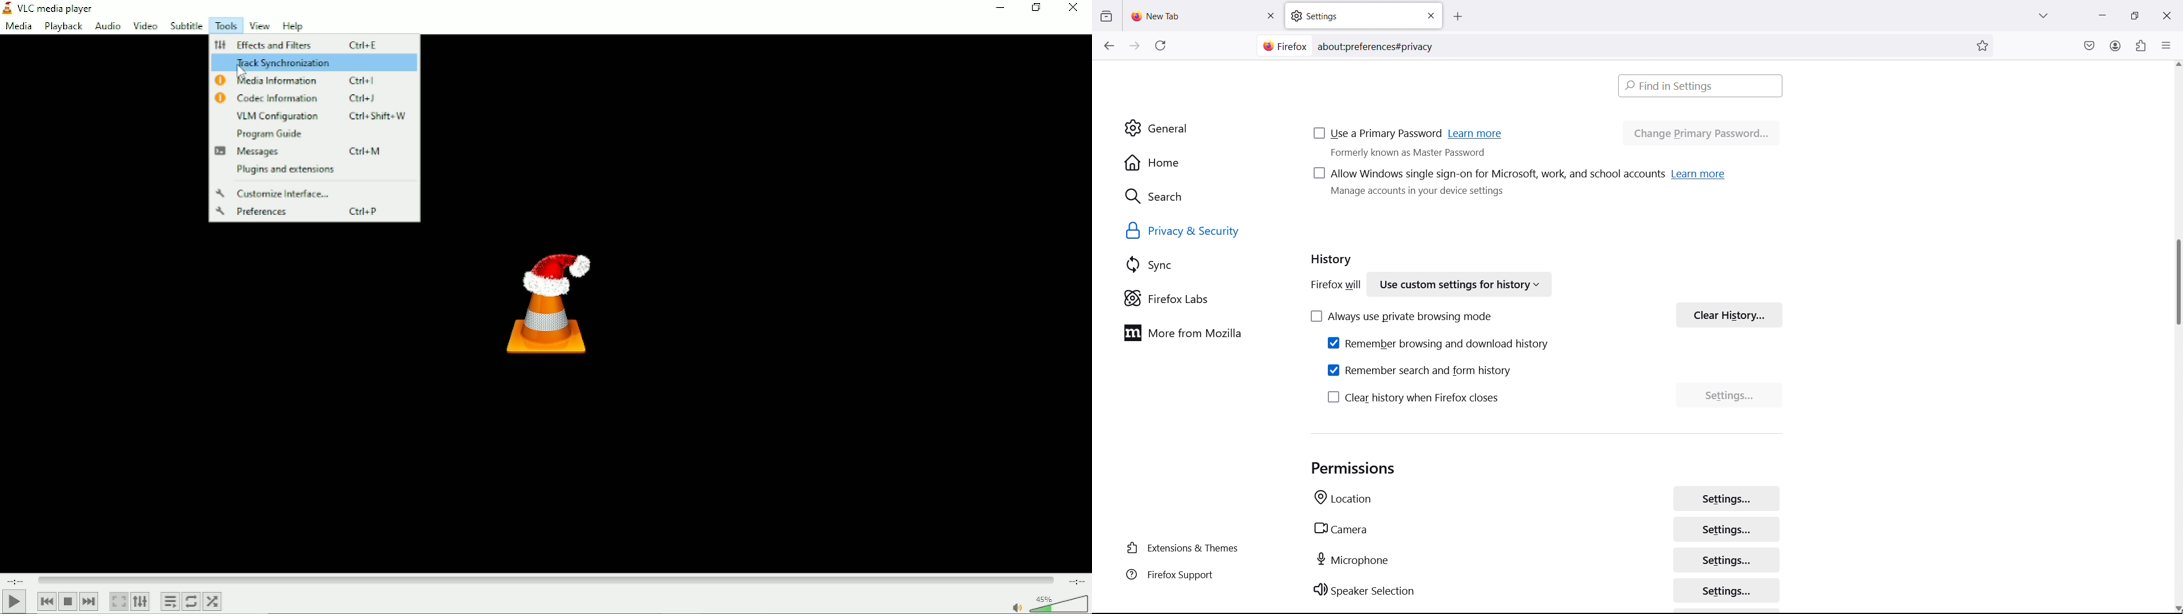  I want to click on settings tab, so click(1364, 15).